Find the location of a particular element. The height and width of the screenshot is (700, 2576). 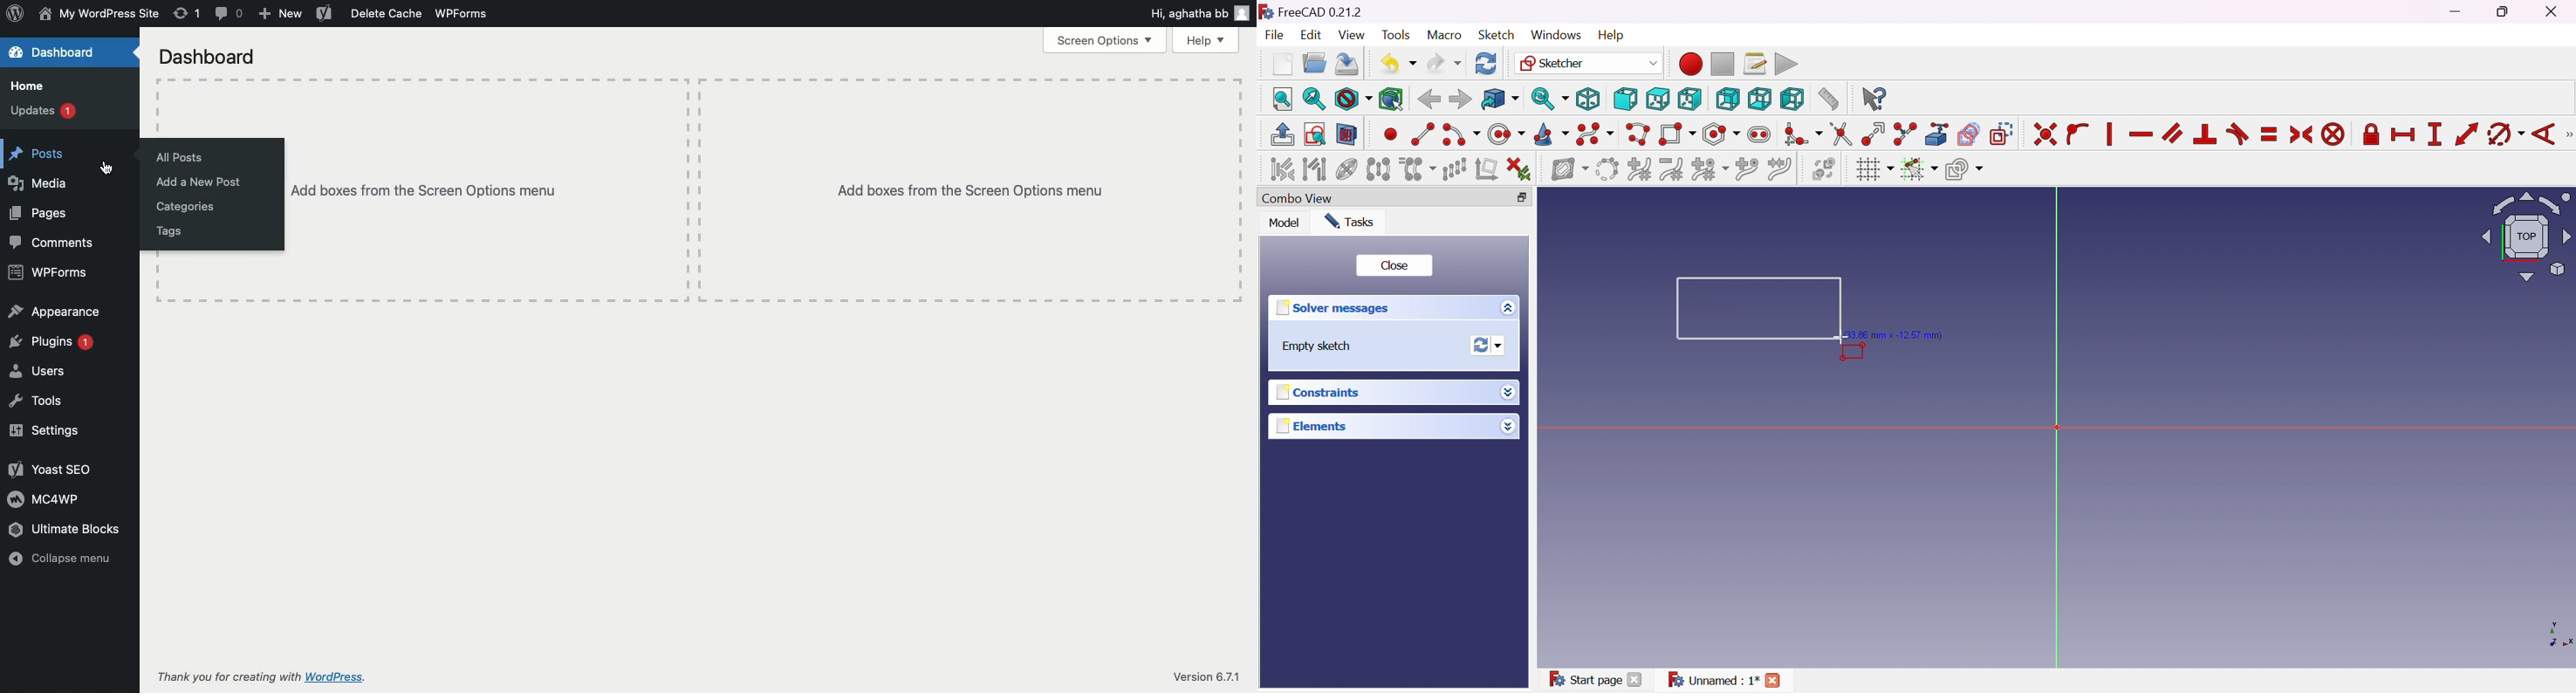

Create circle is located at coordinates (1506, 135).